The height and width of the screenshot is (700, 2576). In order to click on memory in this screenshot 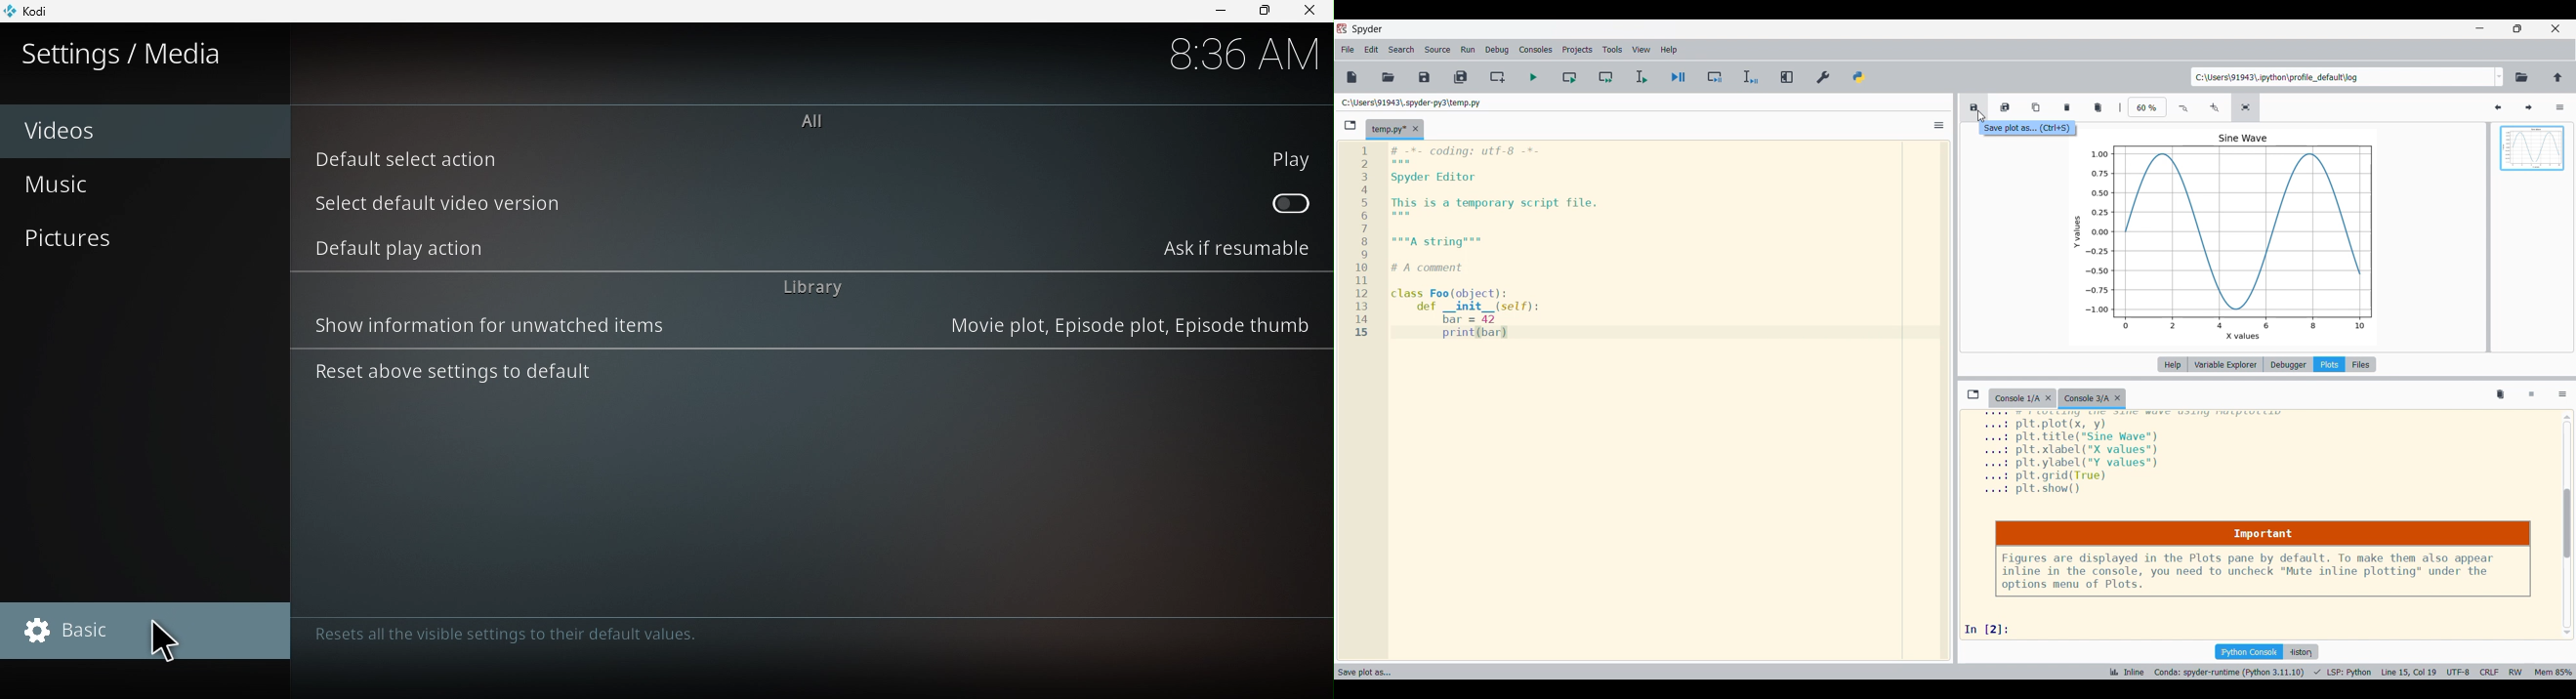, I will do `click(2555, 671)`.